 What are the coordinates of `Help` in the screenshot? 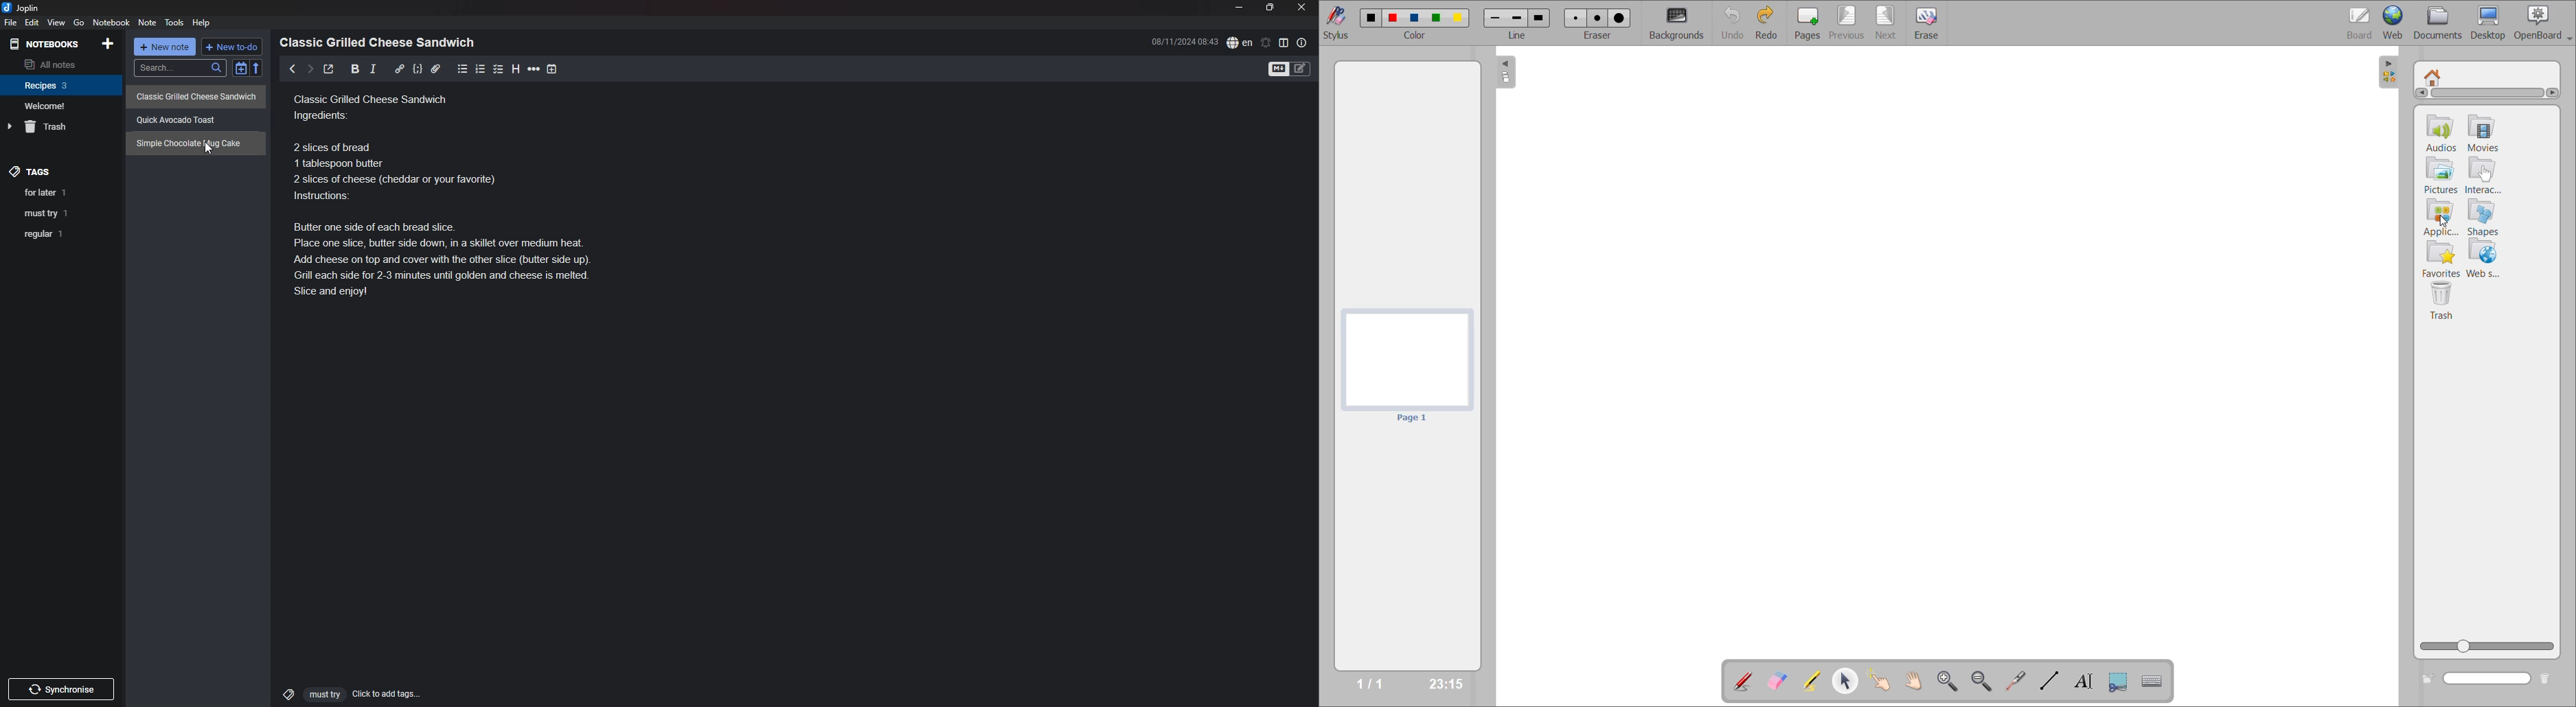 It's located at (203, 22).